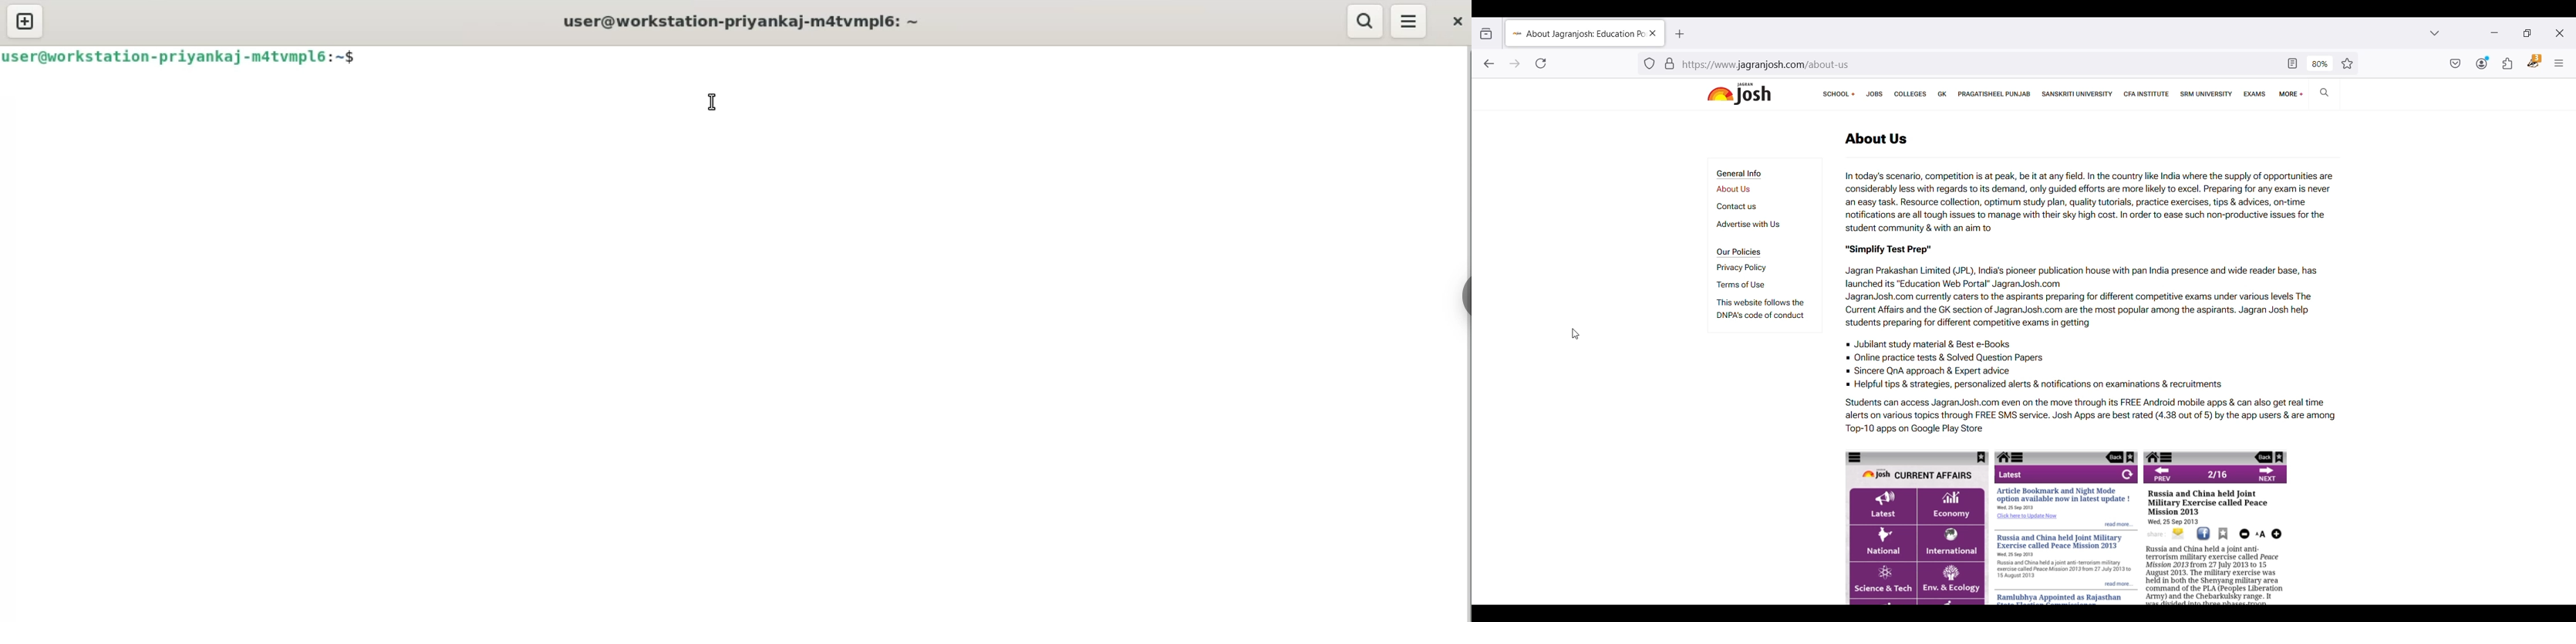  Describe the element at coordinates (2292, 94) in the screenshot. I see `More linked pages` at that location.